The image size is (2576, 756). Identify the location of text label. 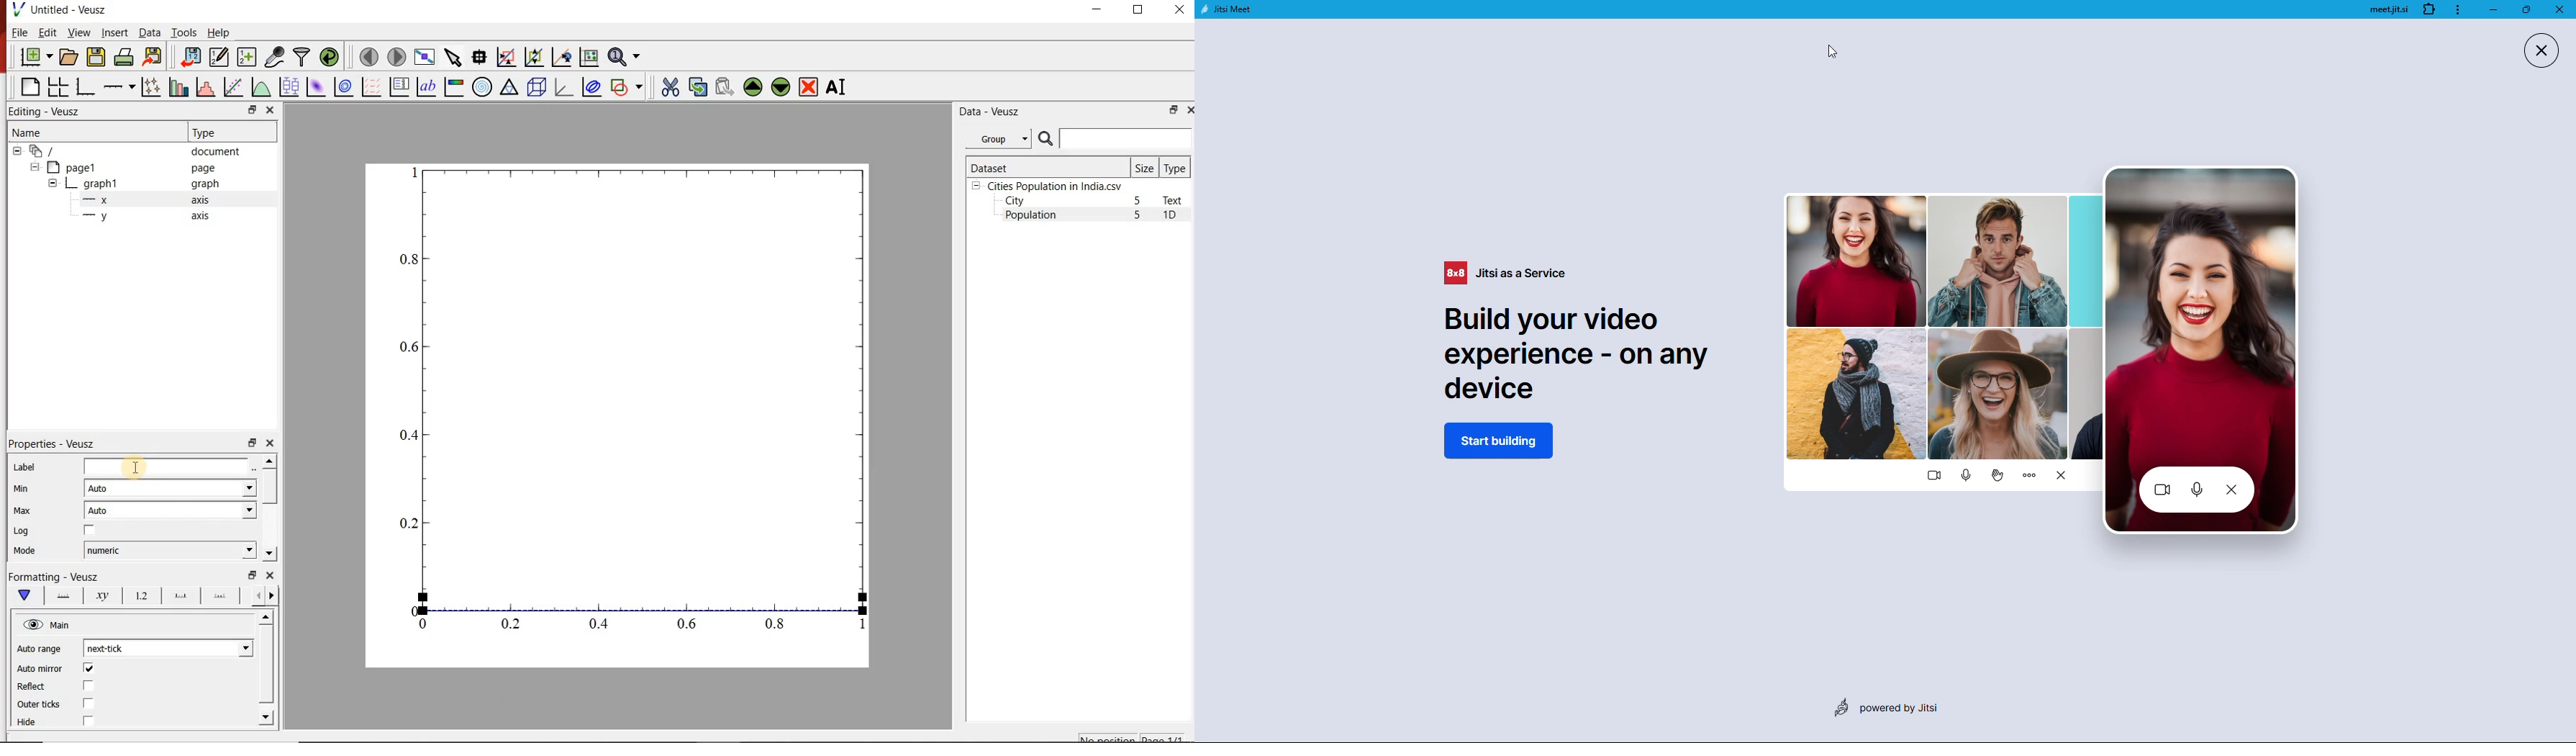
(426, 86).